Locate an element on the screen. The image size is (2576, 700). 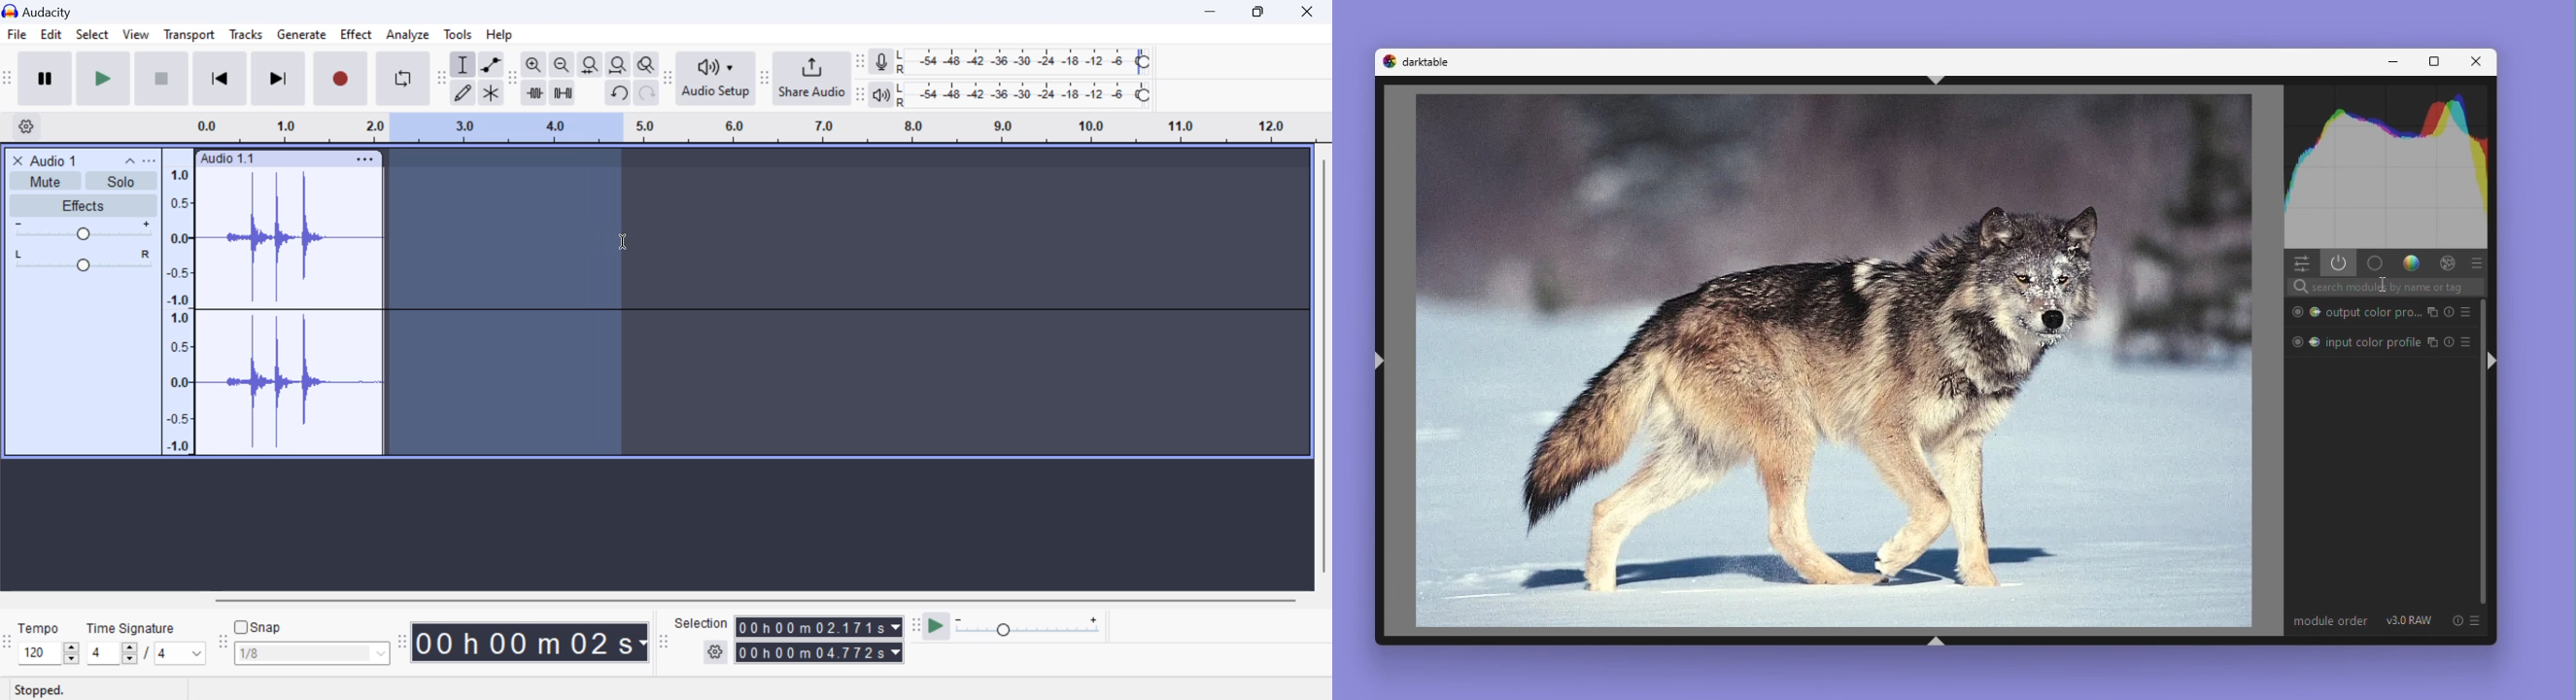
Solo is located at coordinates (122, 181).